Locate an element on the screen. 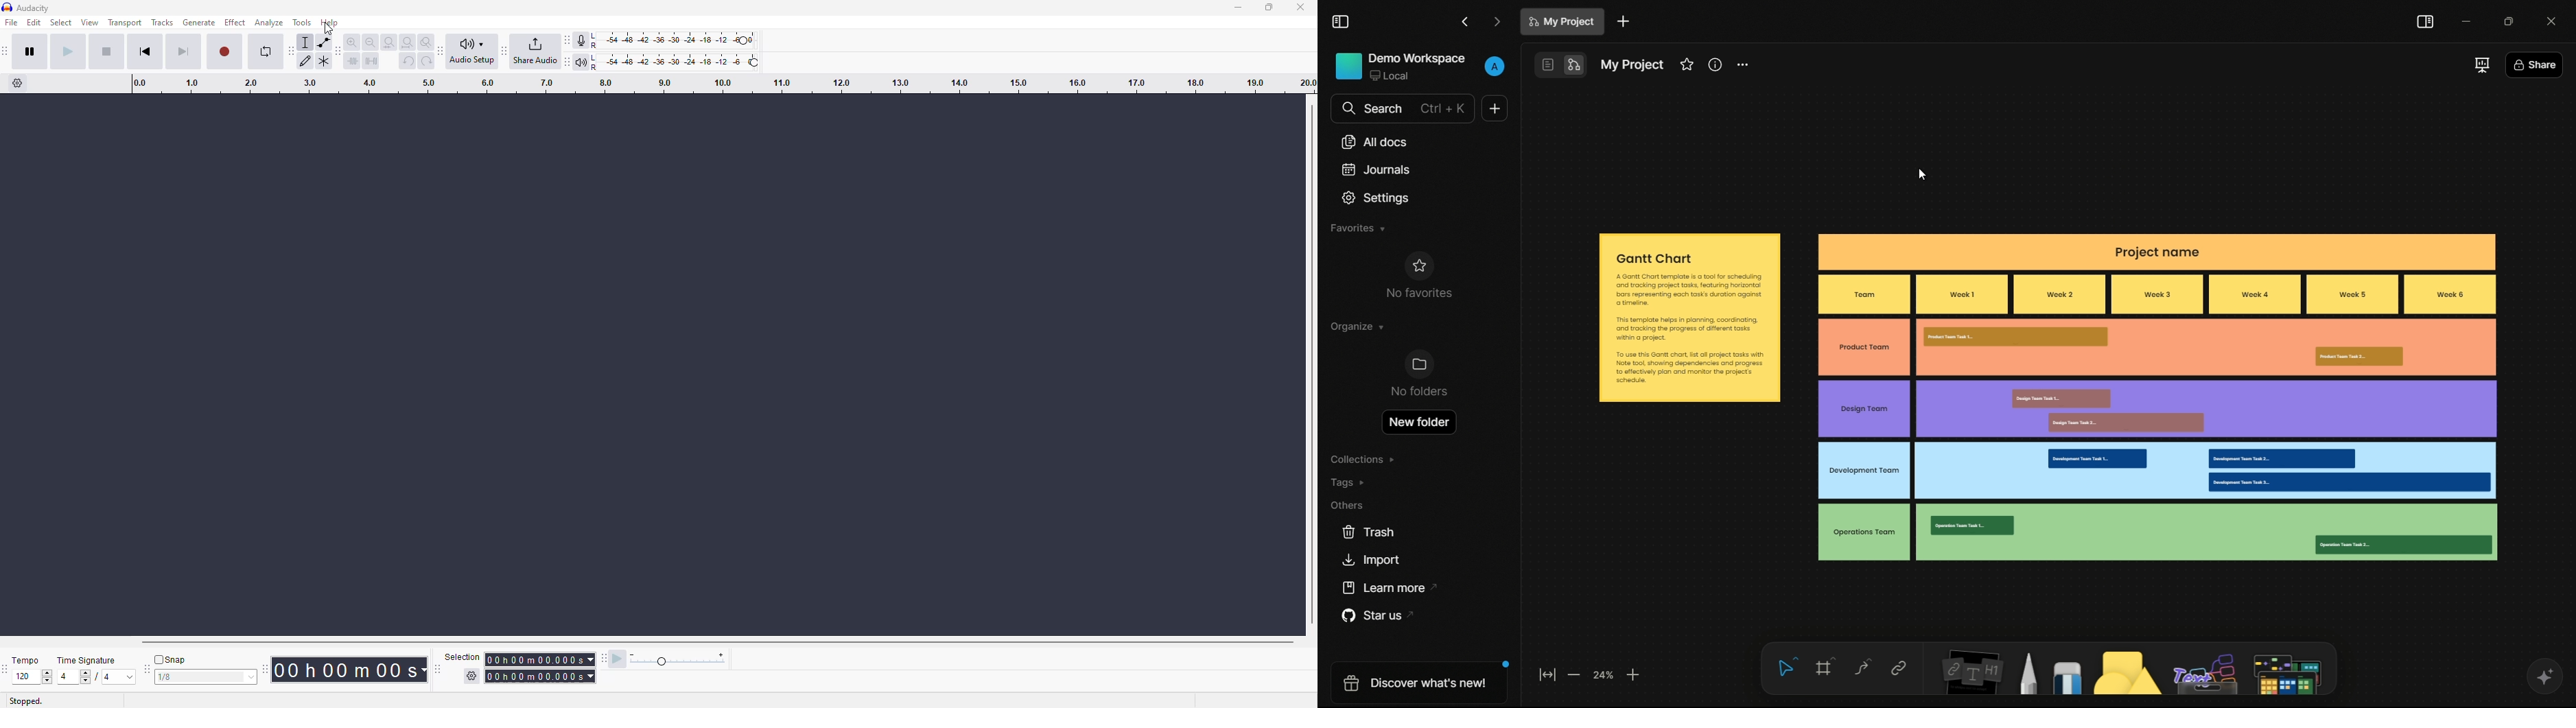 This screenshot has width=2576, height=728. toggle sidebar is located at coordinates (1340, 22).